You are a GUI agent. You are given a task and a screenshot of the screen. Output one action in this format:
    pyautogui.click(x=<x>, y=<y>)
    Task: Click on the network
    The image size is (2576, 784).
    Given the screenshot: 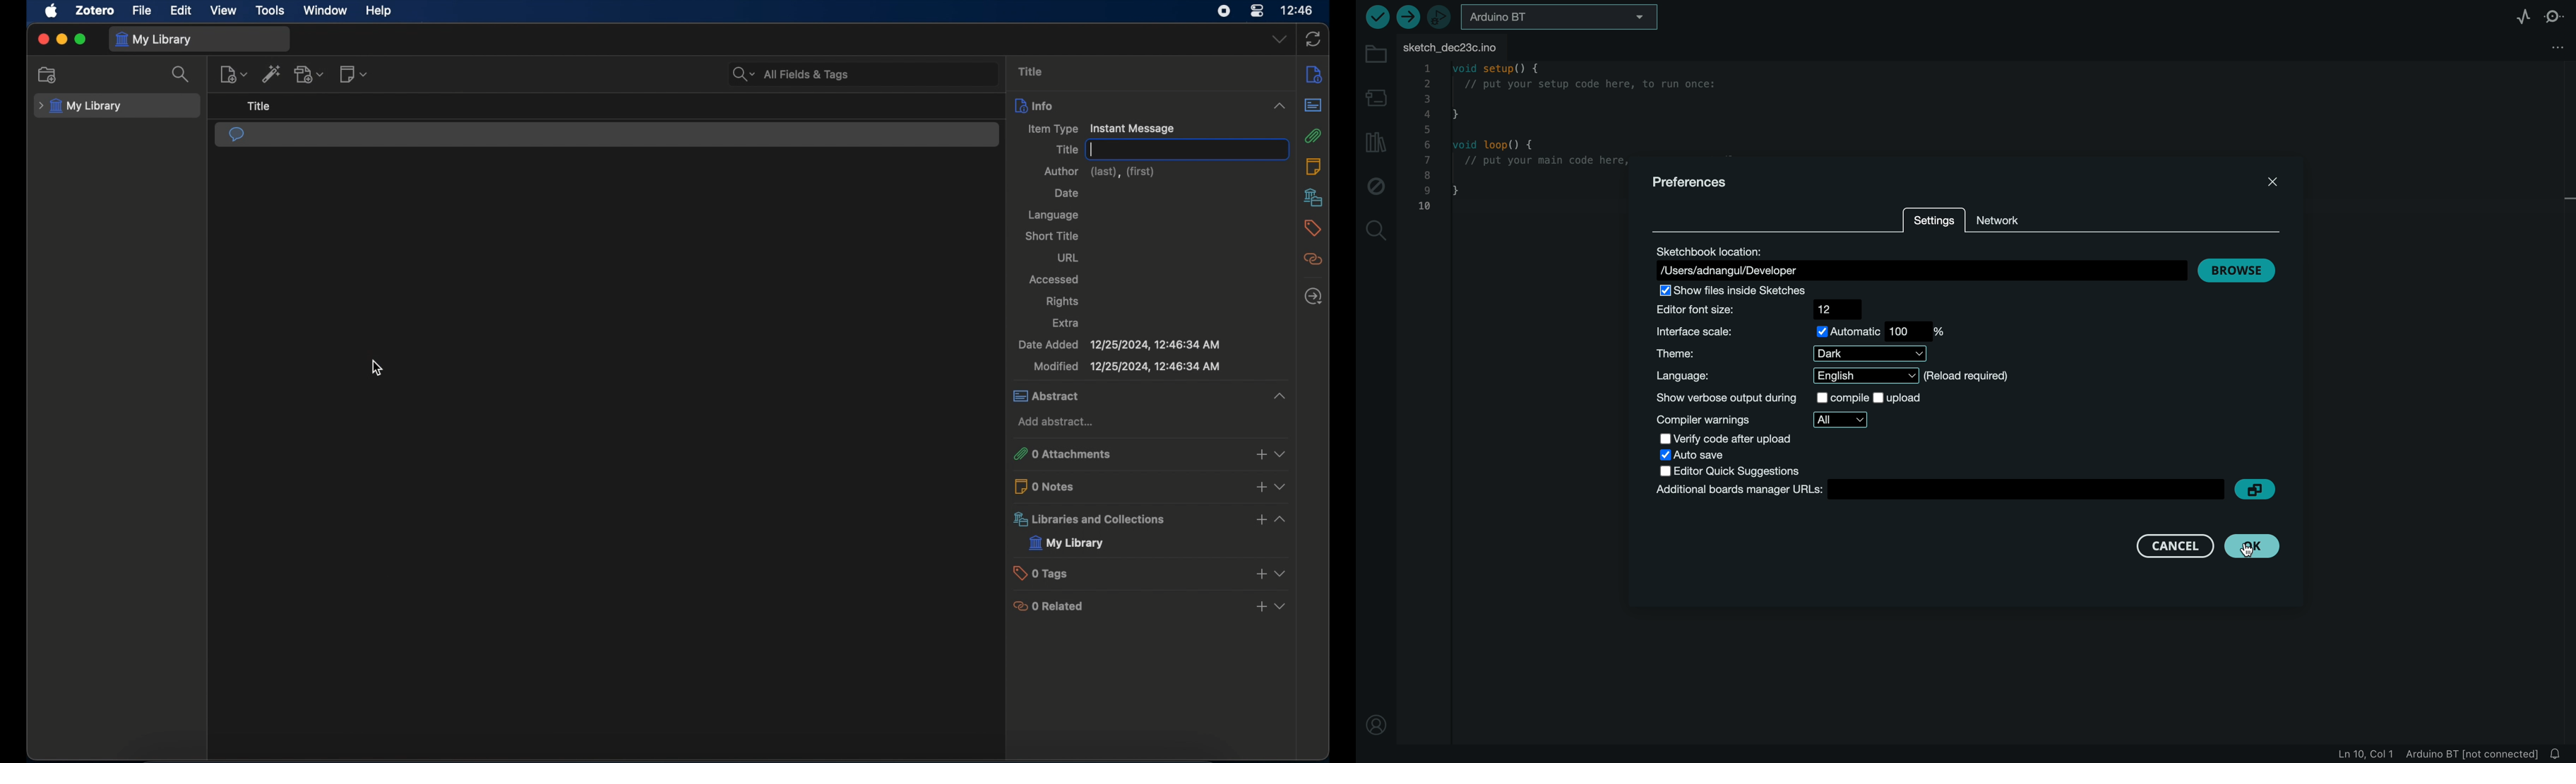 What is the action you would take?
    pyautogui.click(x=2012, y=218)
    